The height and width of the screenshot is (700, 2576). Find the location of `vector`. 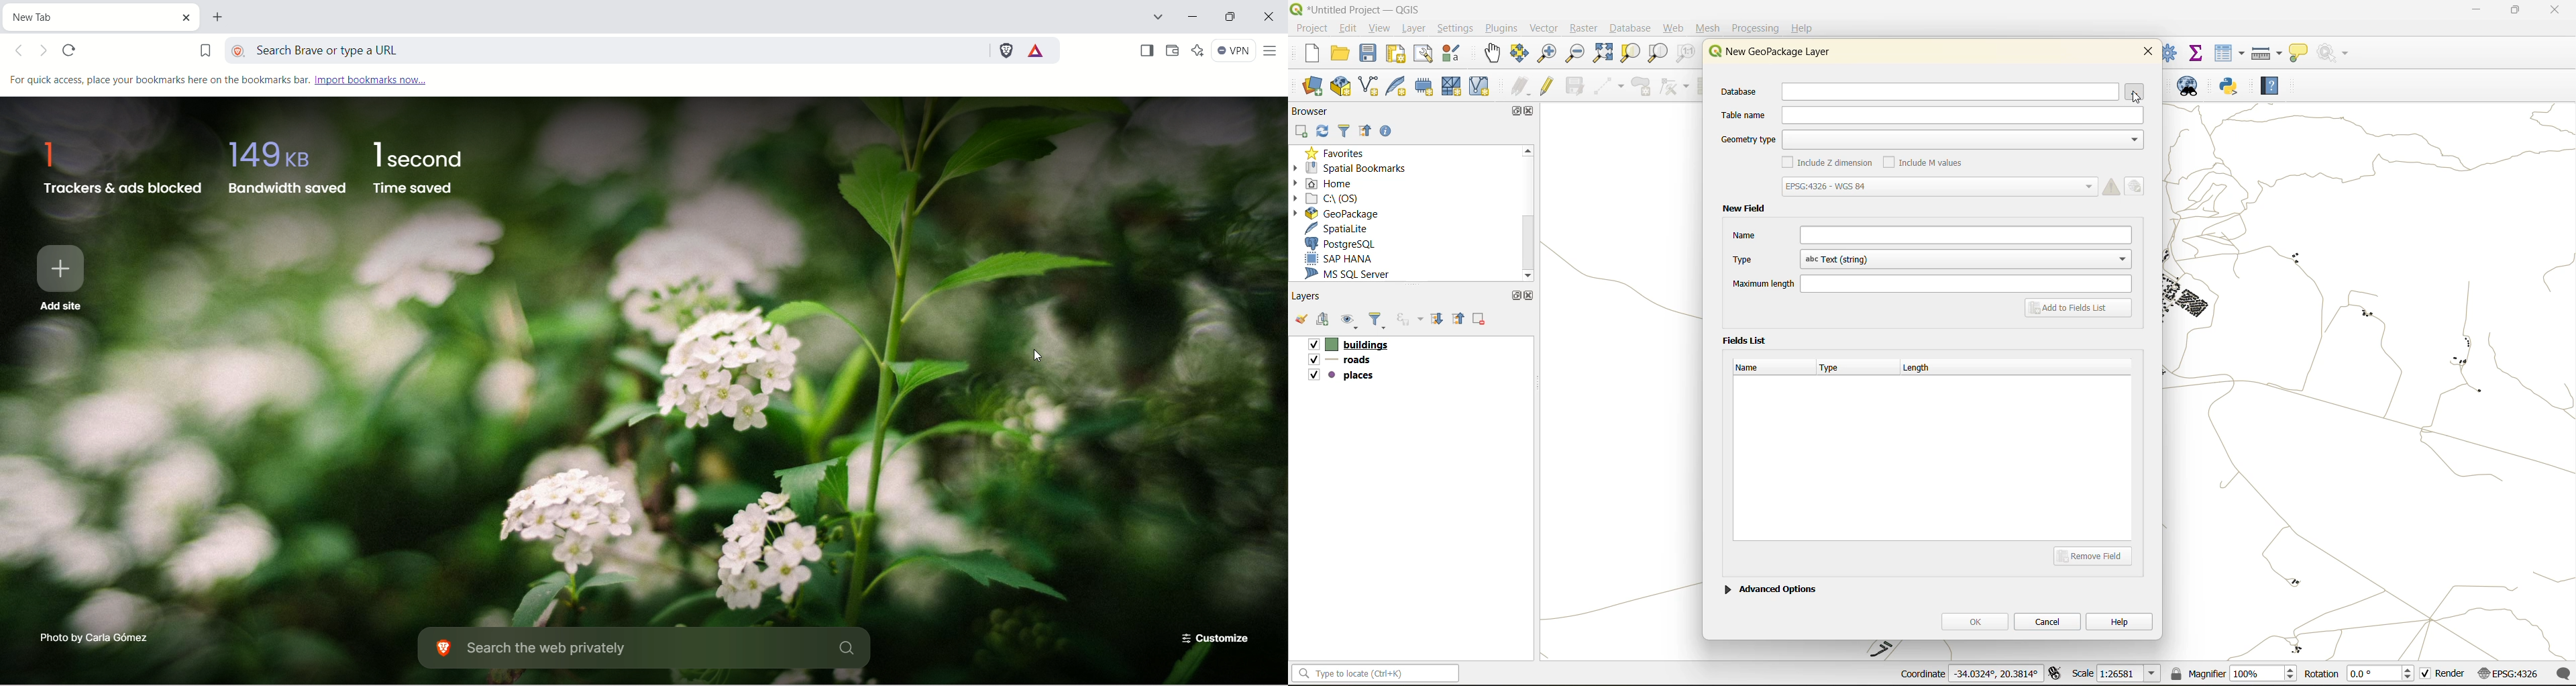

vector is located at coordinates (1544, 28).